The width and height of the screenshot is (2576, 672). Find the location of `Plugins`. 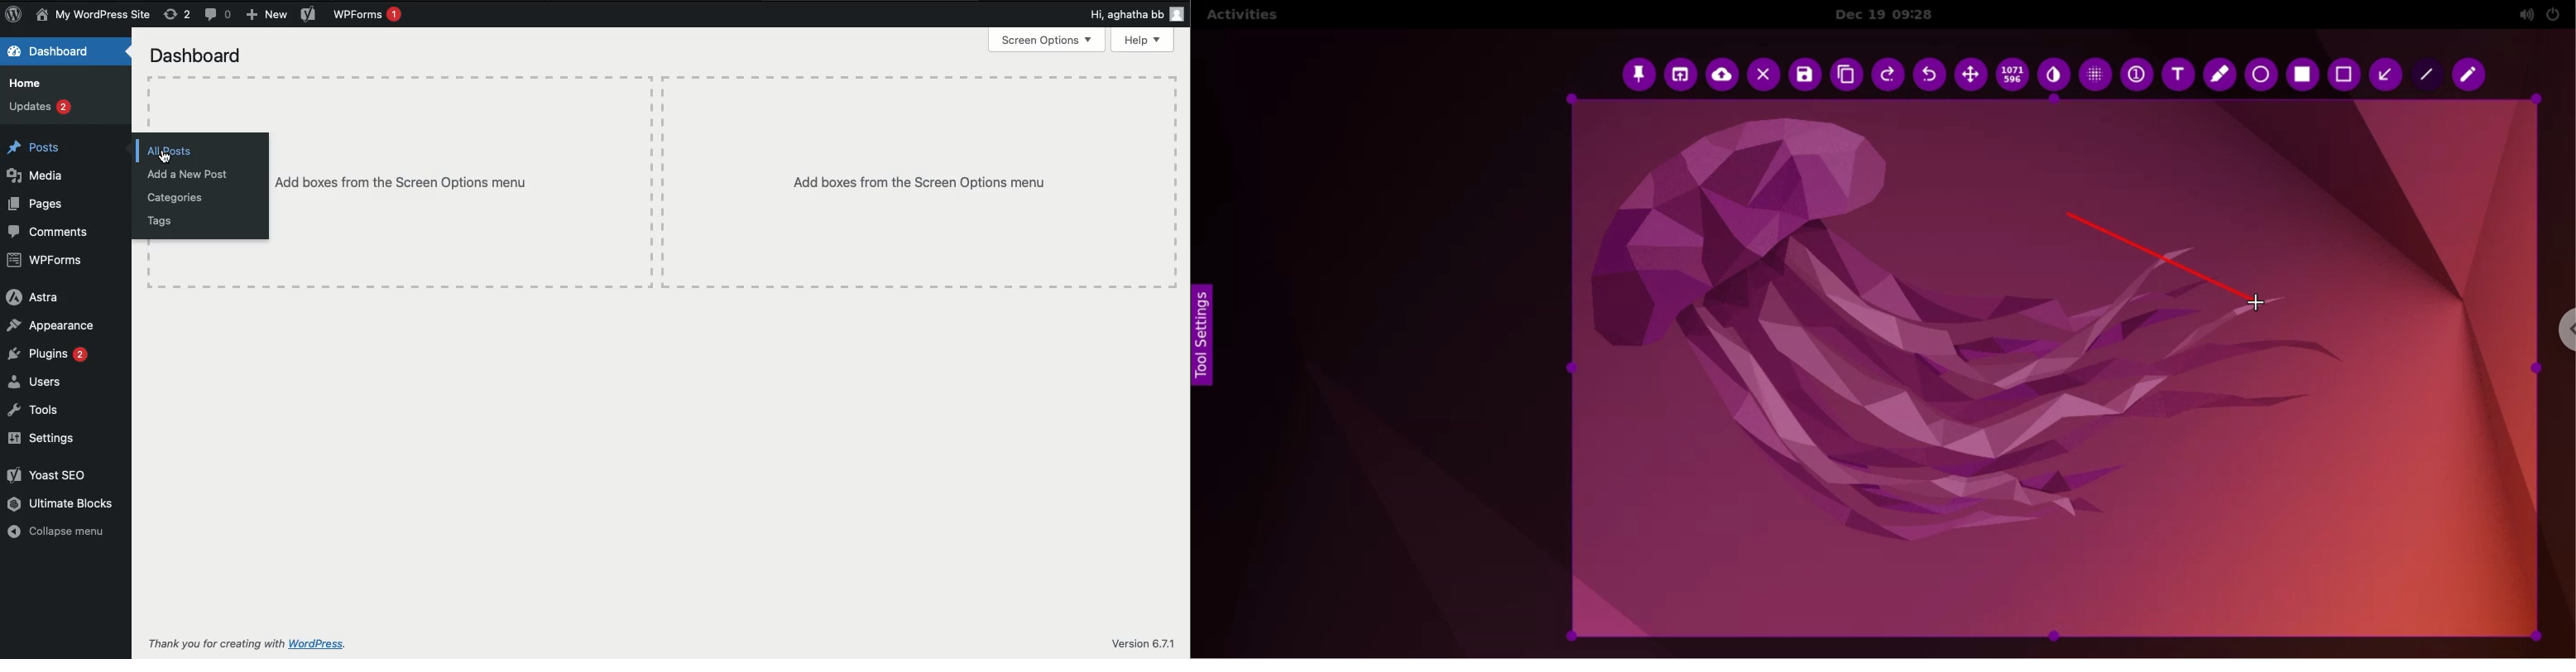

Plugins is located at coordinates (46, 354).